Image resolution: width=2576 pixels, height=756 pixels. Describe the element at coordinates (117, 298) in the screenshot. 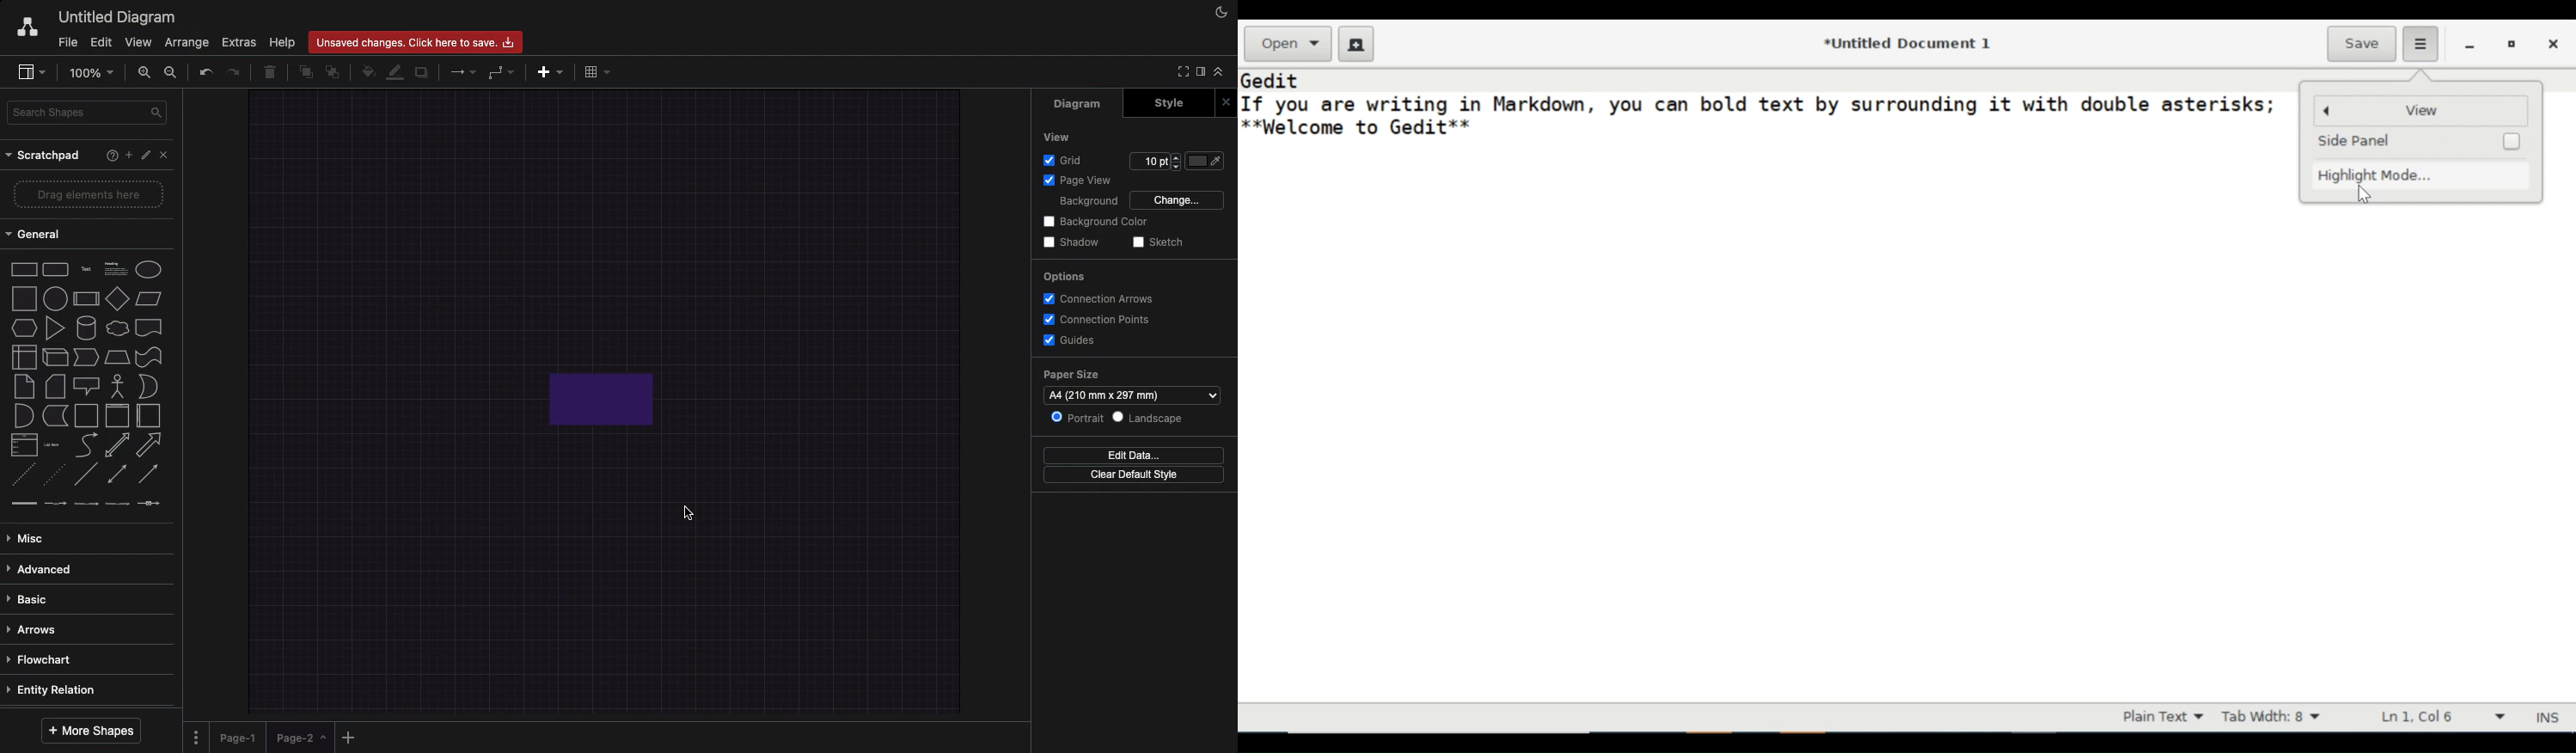

I see `` at that location.